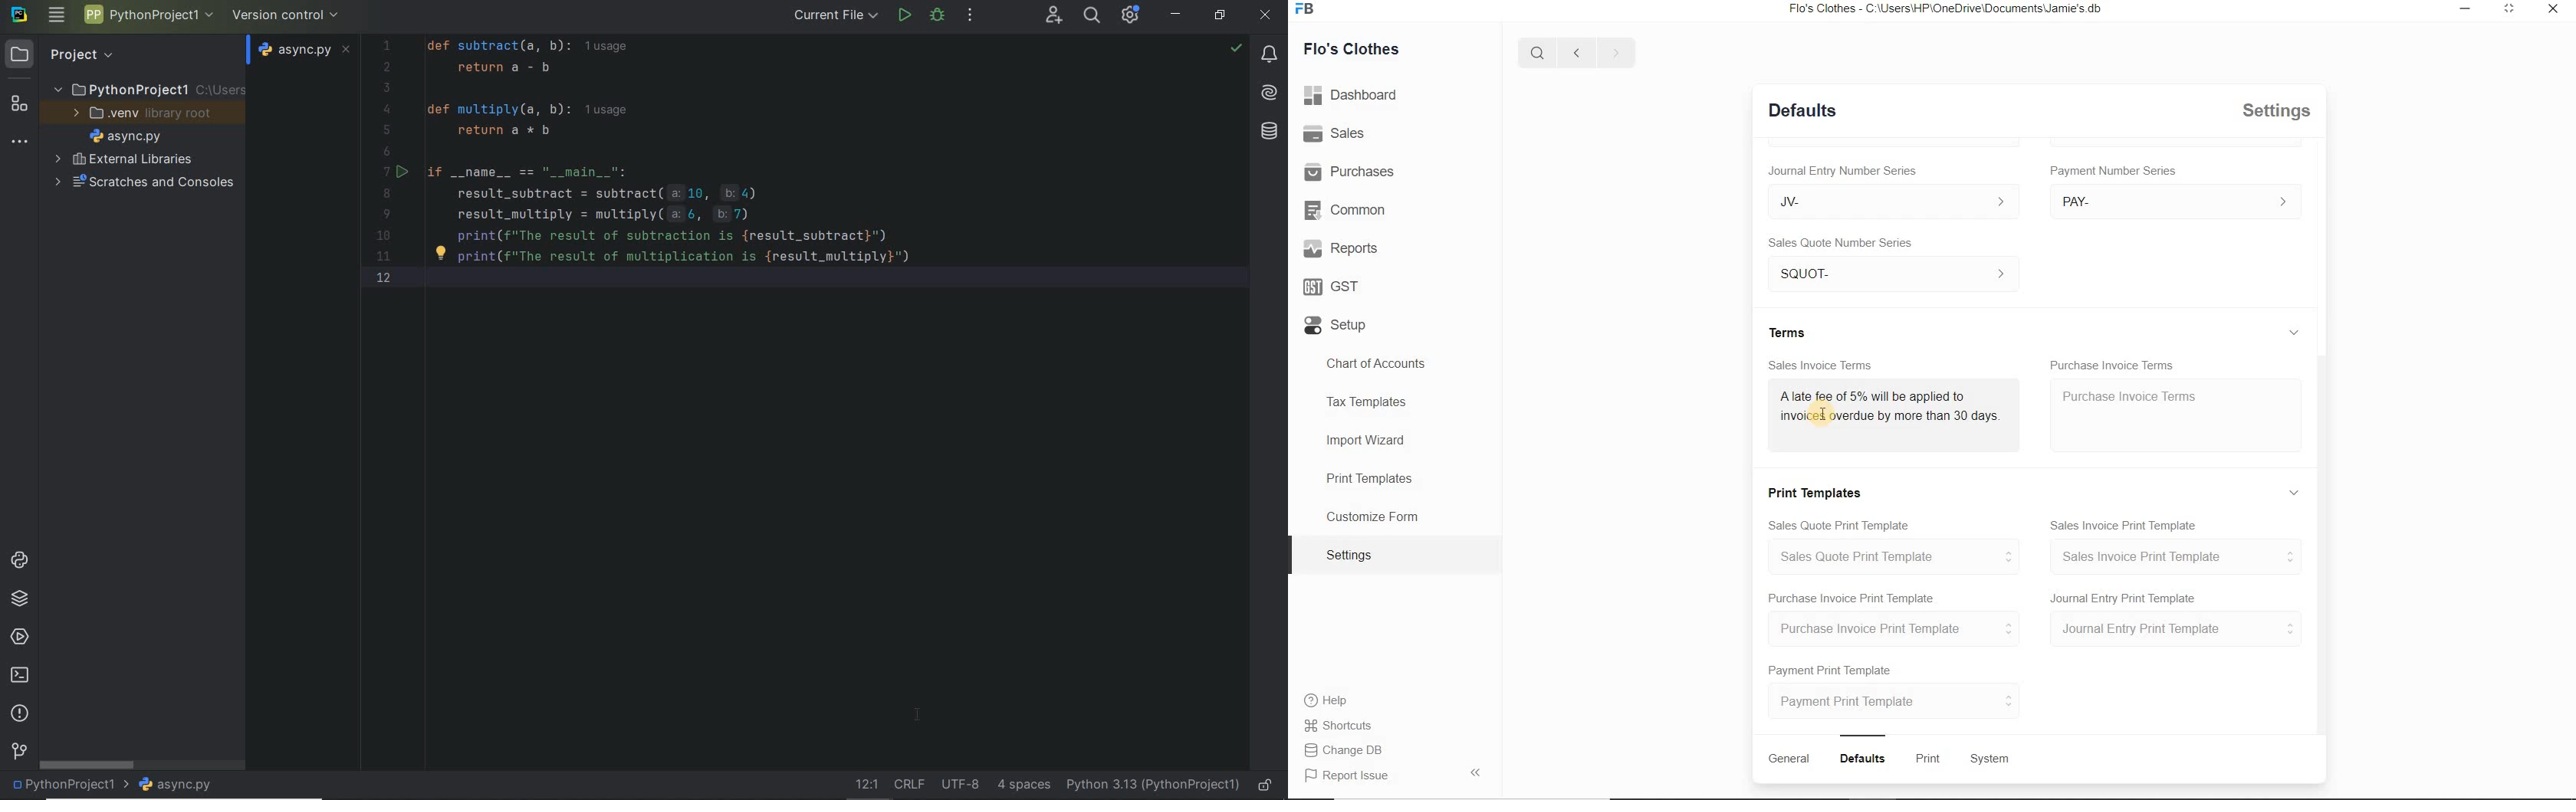 This screenshot has width=2576, height=812. I want to click on Chart of Accounts, so click(1377, 362).